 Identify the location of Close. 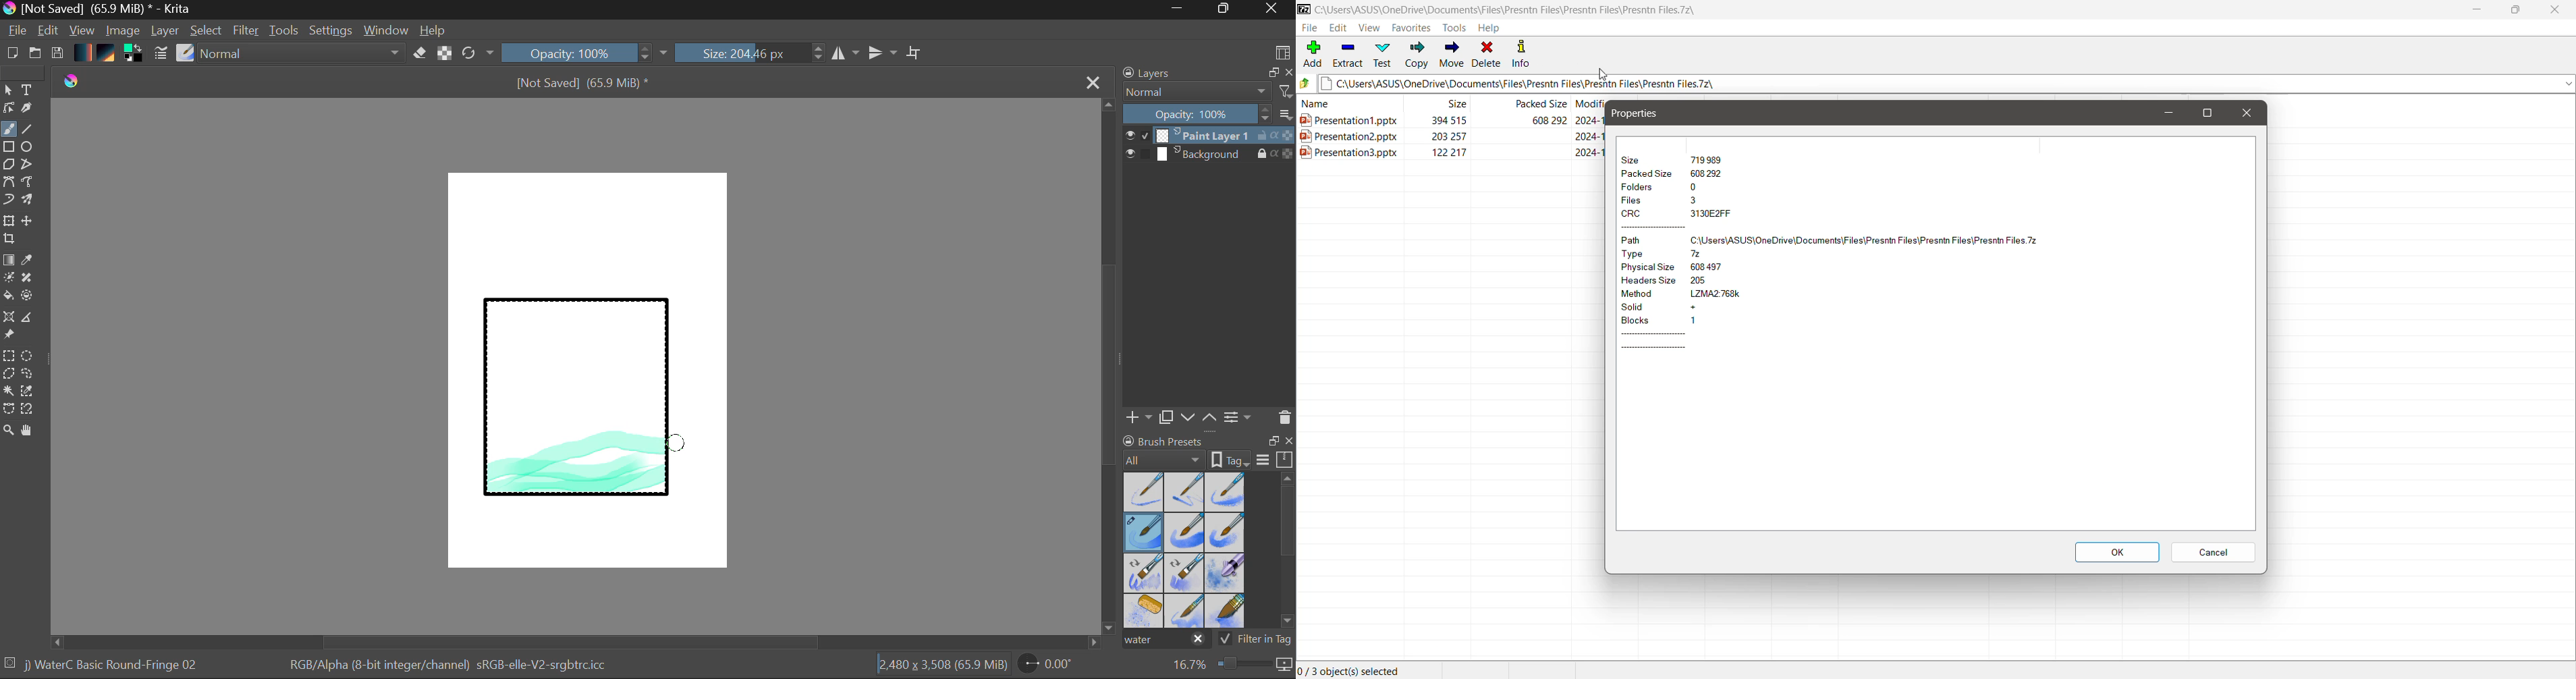
(1273, 9).